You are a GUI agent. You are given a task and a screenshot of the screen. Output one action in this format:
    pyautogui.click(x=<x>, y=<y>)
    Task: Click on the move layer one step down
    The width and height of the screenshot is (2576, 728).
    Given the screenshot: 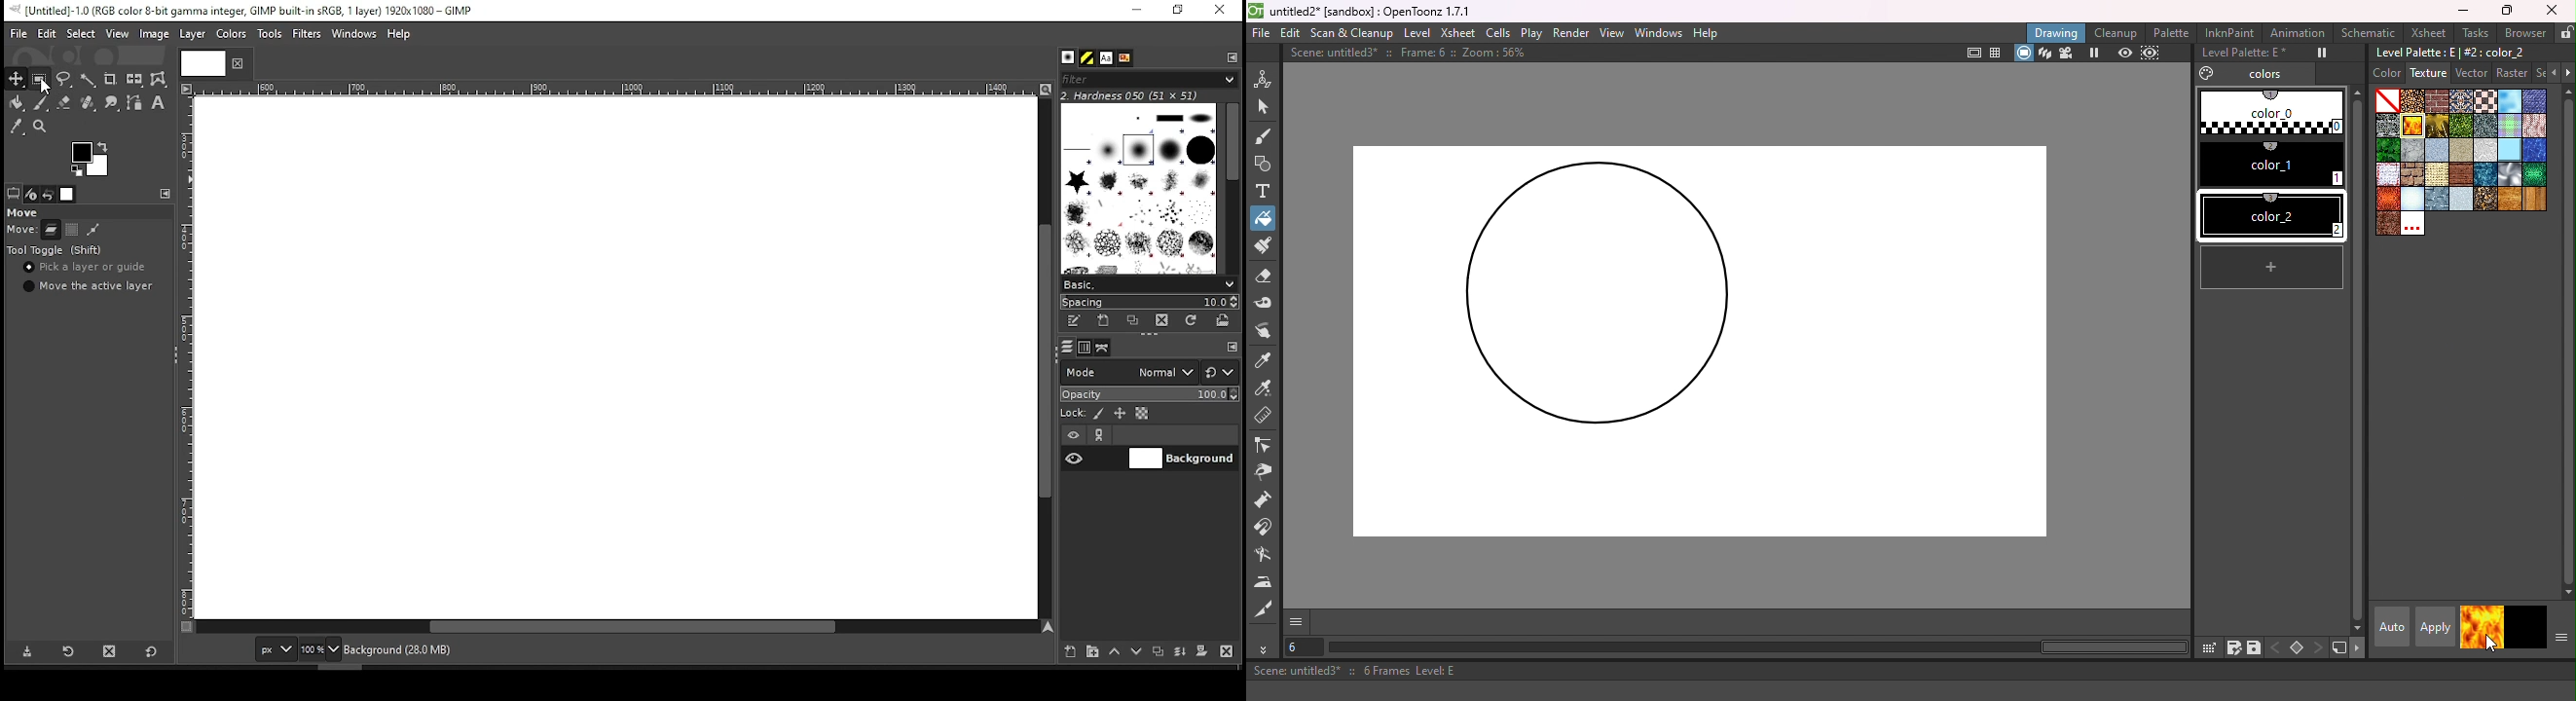 What is the action you would take?
    pyautogui.click(x=1137, y=653)
    